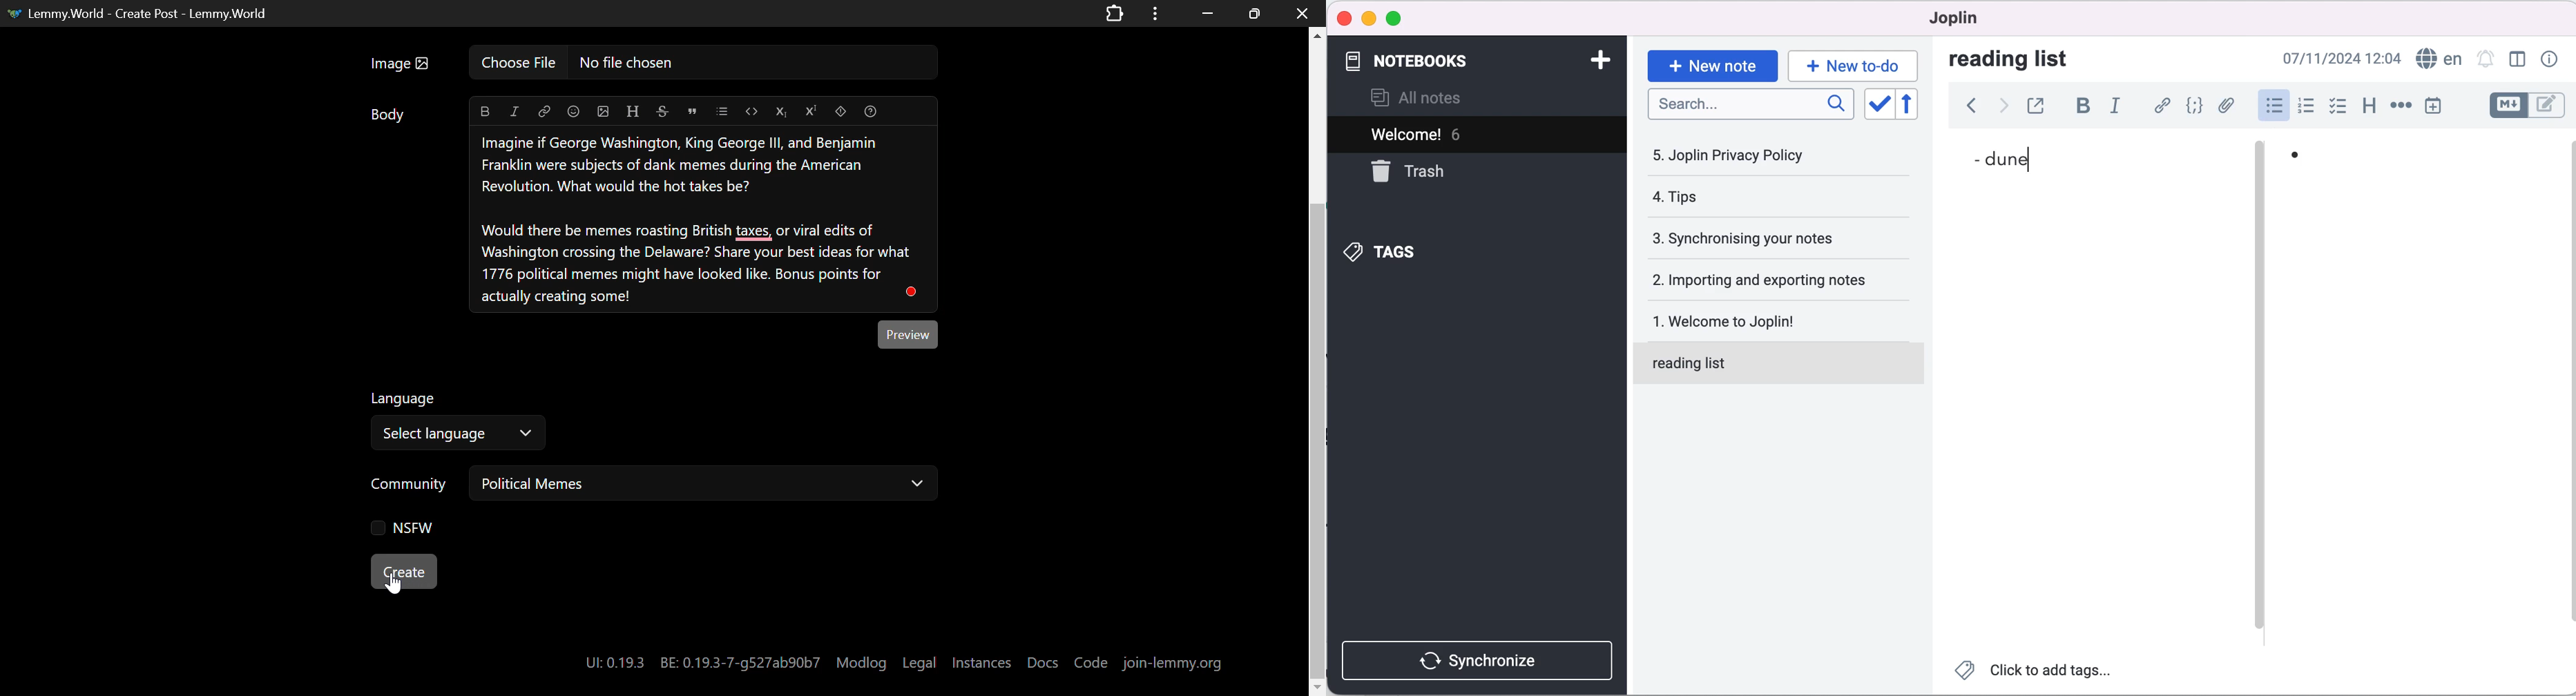  Describe the element at coordinates (651, 63) in the screenshot. I see `Insert Image Field` at that location.